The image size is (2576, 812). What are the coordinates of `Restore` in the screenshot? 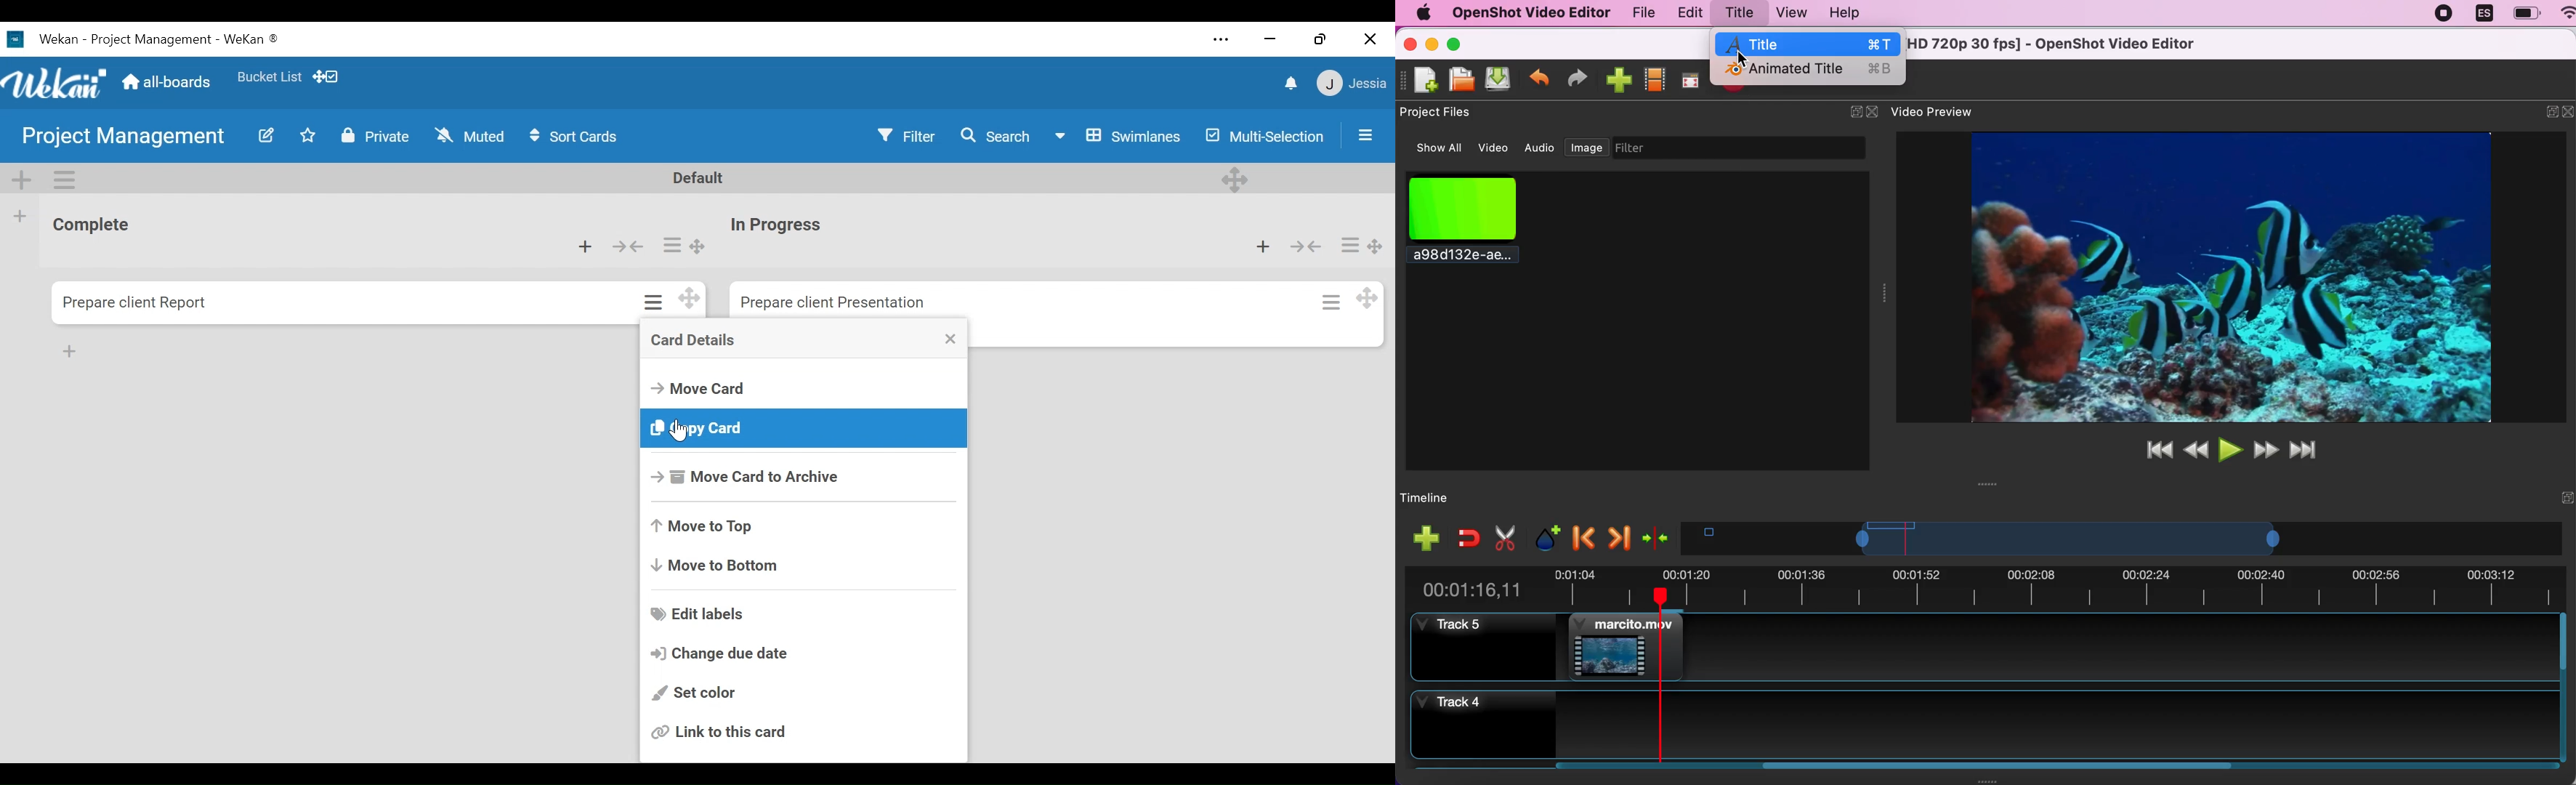 It's located at (1323, 38).